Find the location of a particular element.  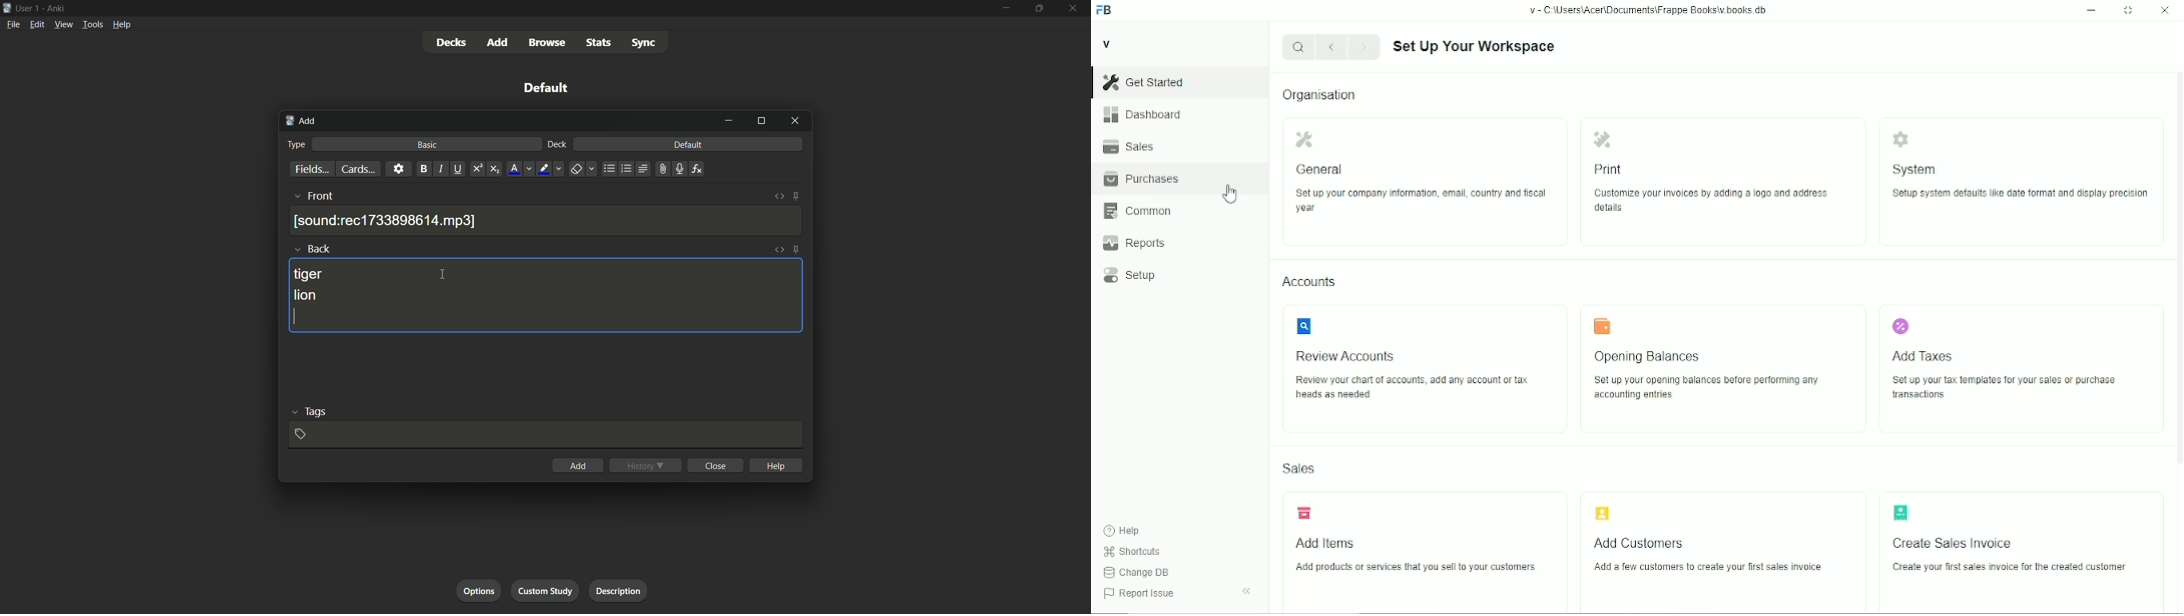

sales is located at coordinates (1299, 469).